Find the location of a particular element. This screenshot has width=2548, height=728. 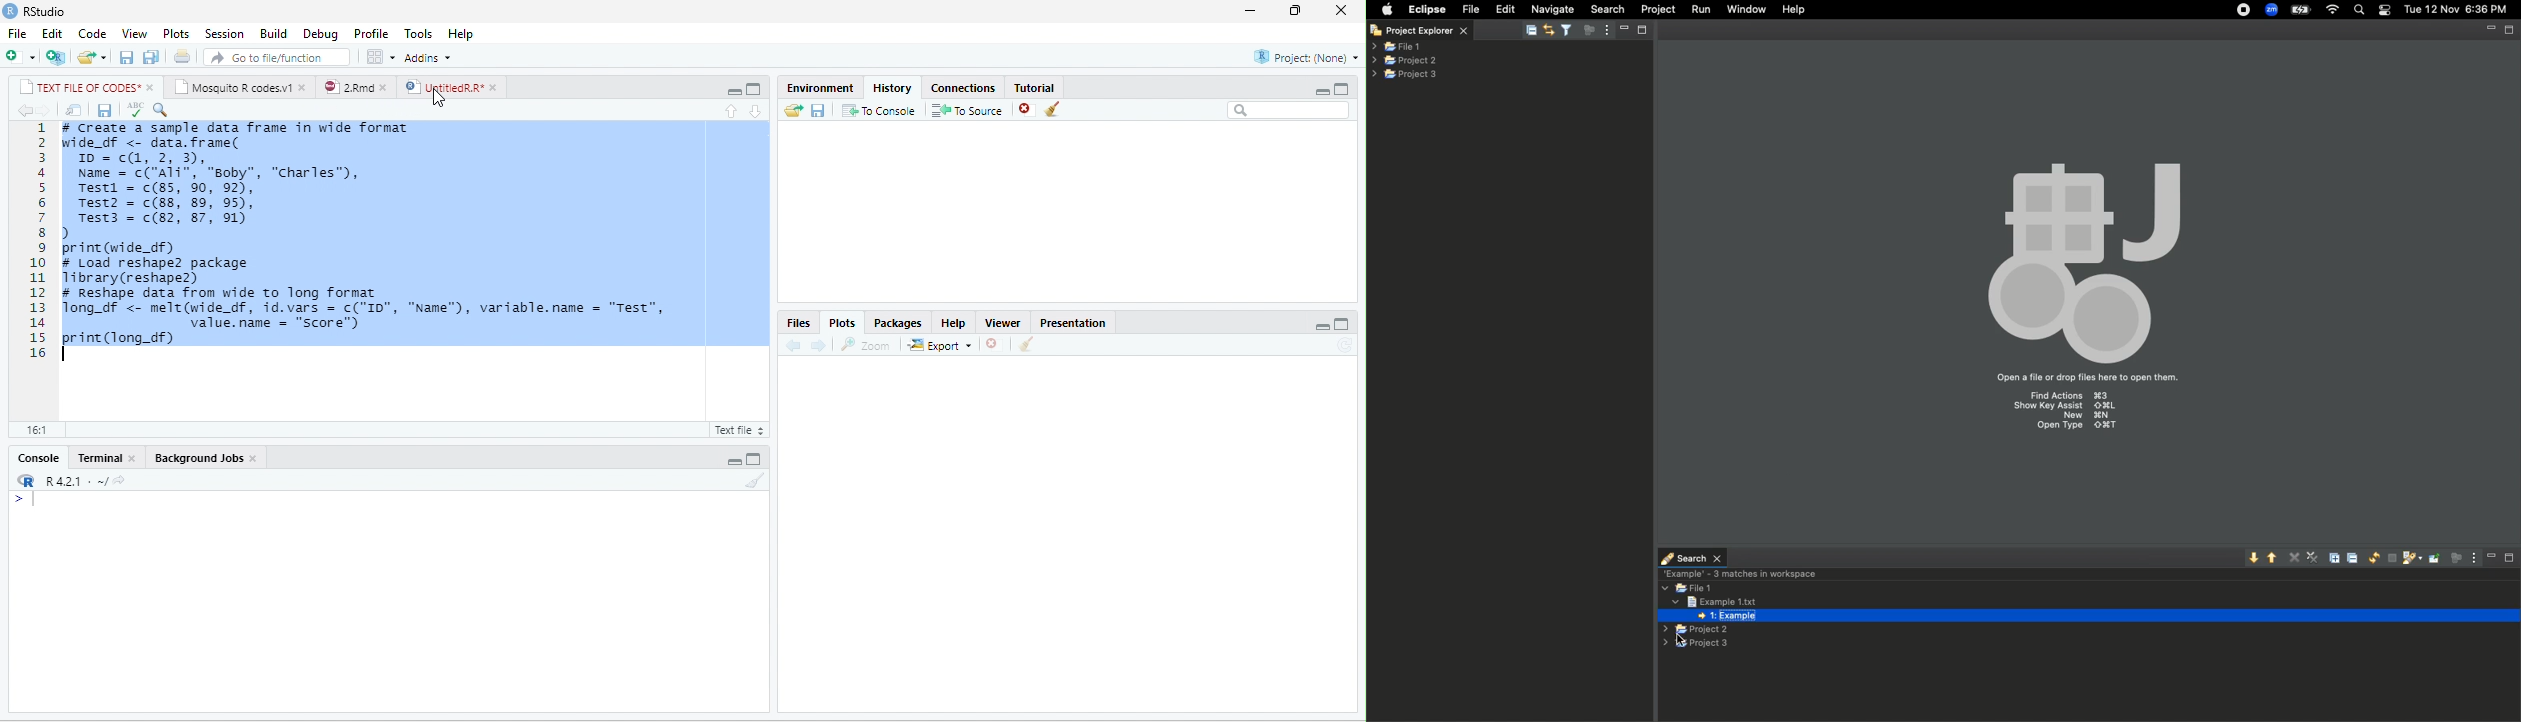

minimize is located at coordinates (1323, 91).